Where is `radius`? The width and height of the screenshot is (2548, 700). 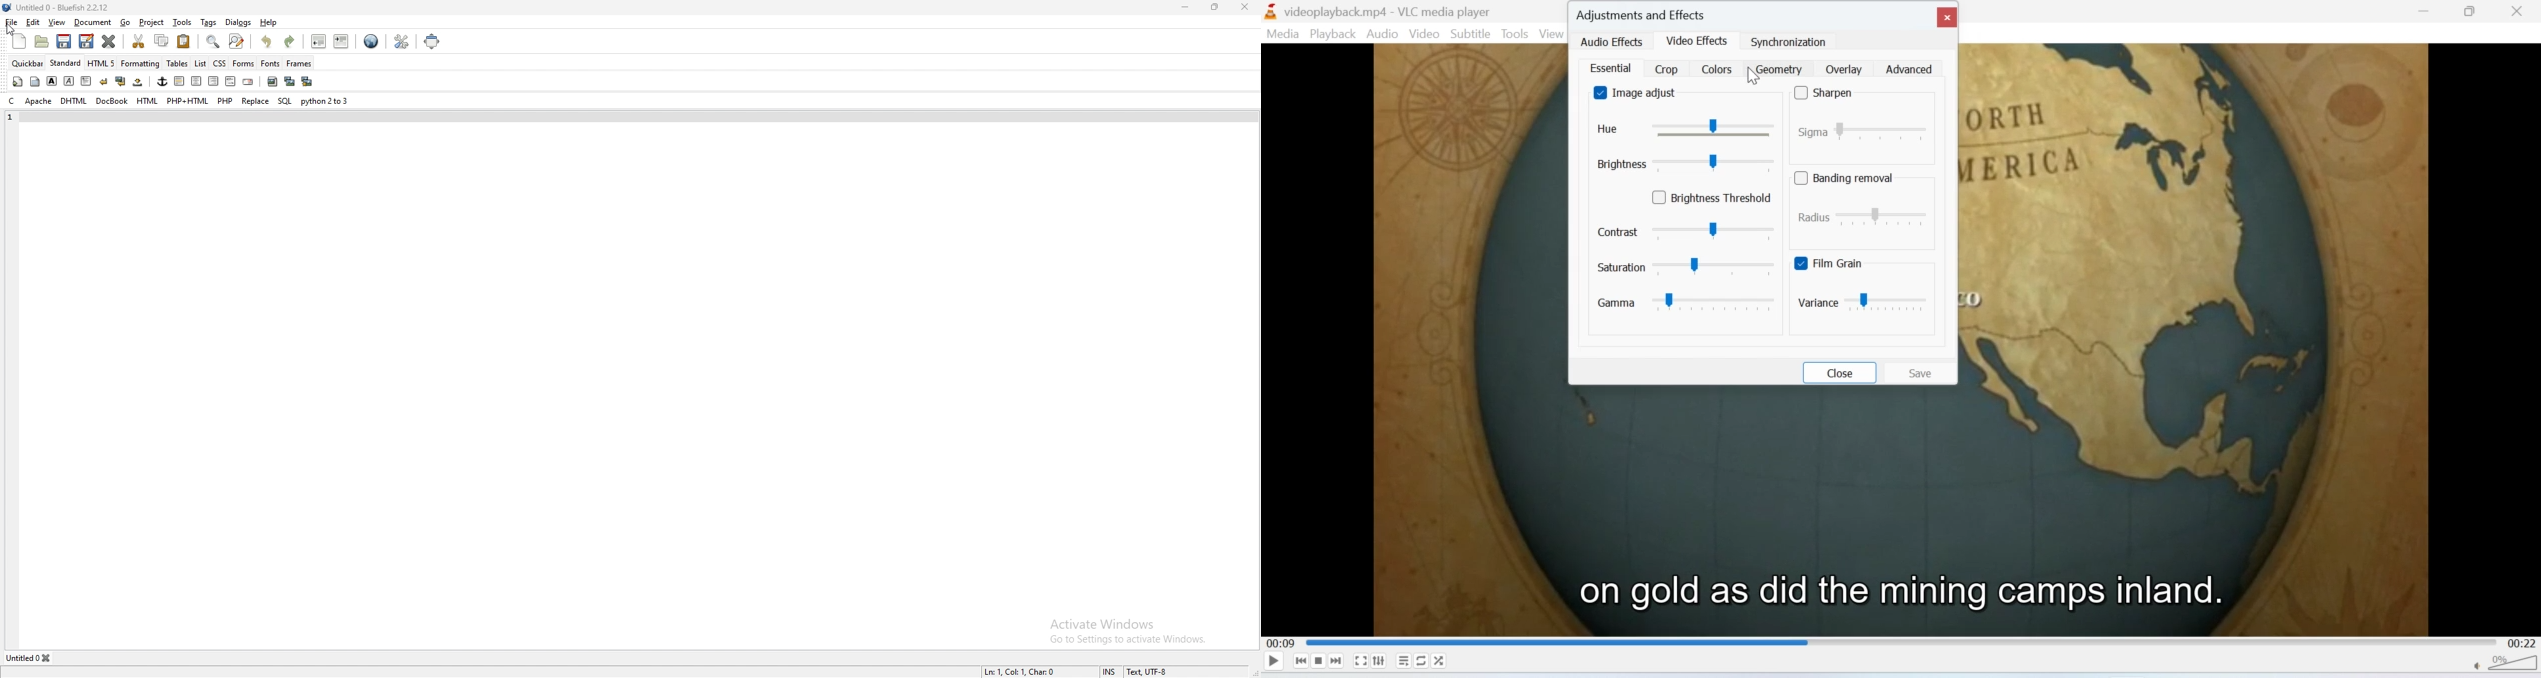
radius is located at coordinates (1864, 220).